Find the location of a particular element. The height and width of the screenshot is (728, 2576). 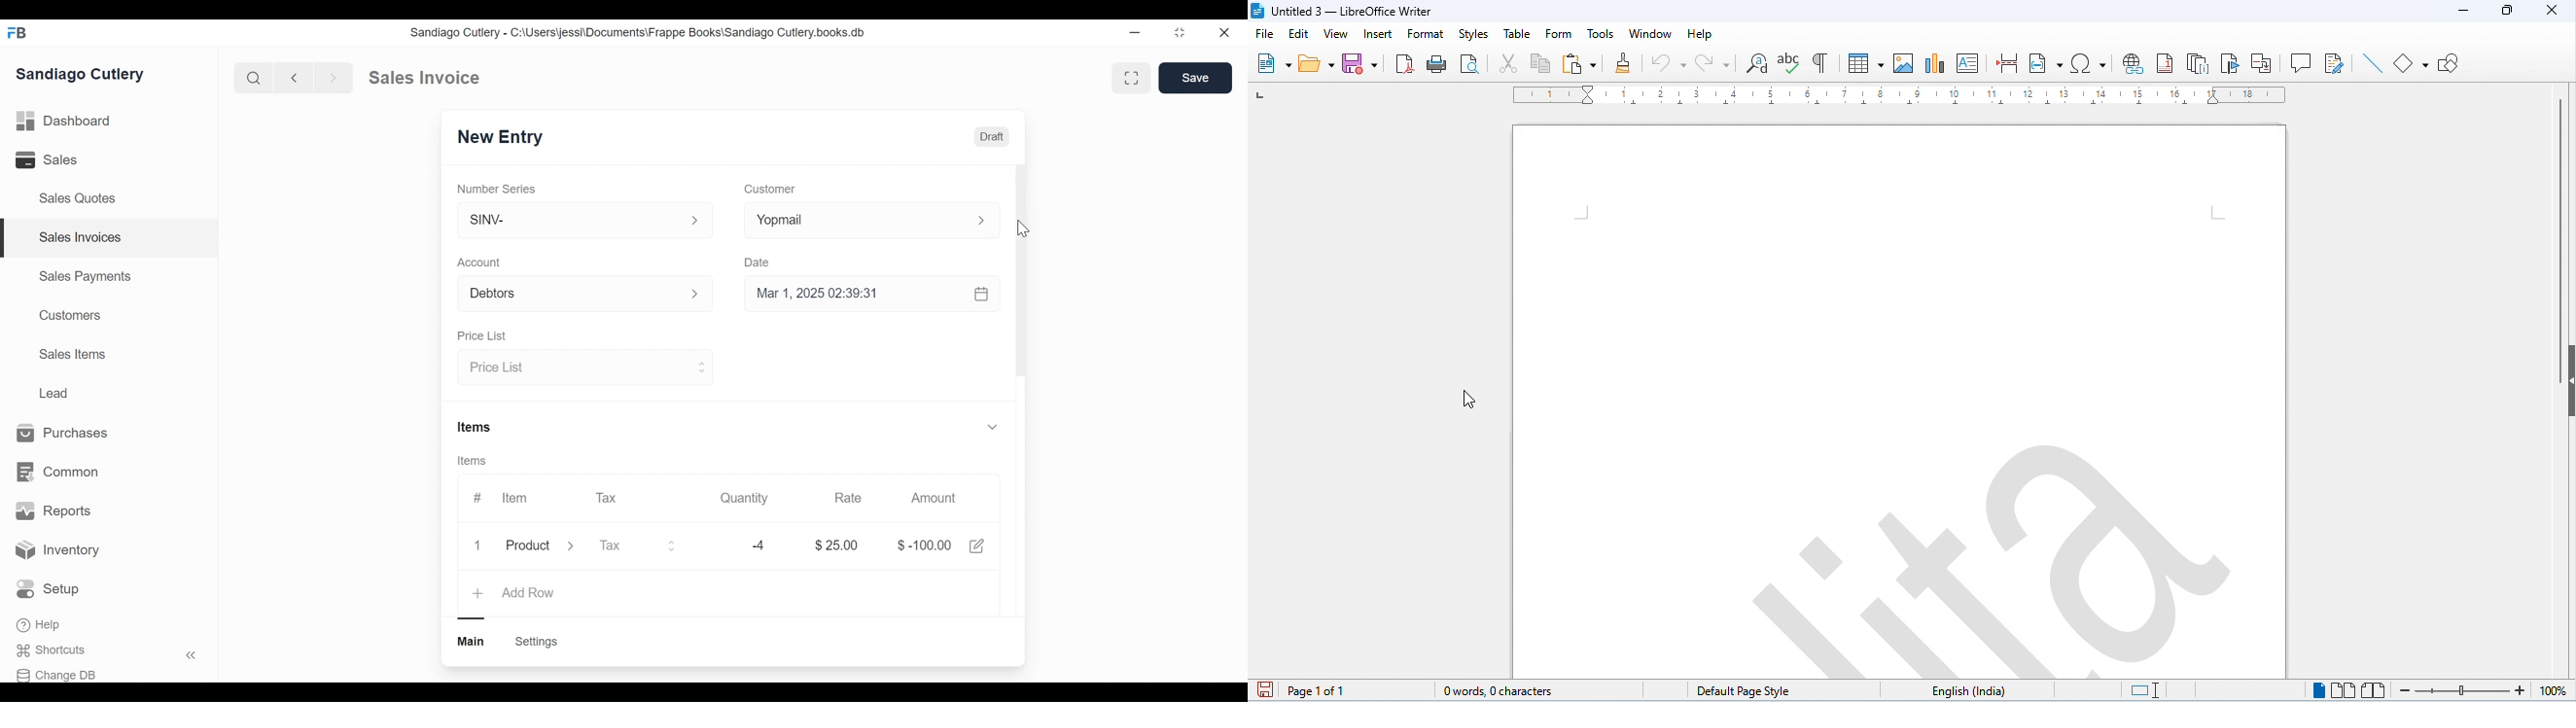

bookview is located at coordinates (2377, 690).